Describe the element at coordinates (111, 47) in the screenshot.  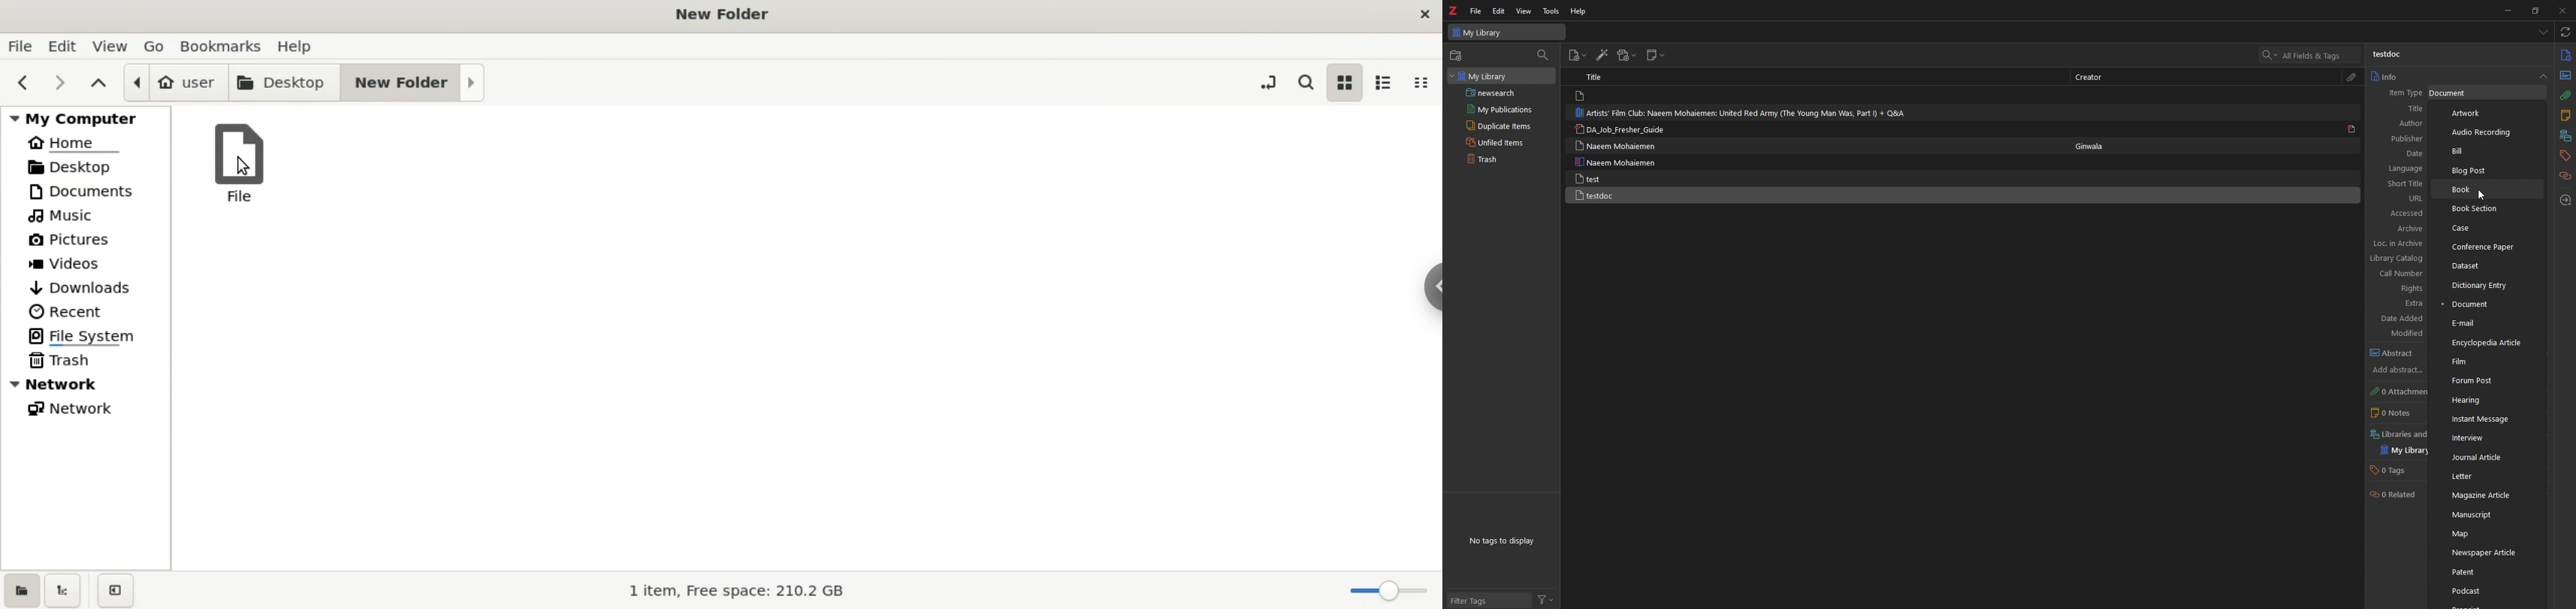
I see `view` at that location.